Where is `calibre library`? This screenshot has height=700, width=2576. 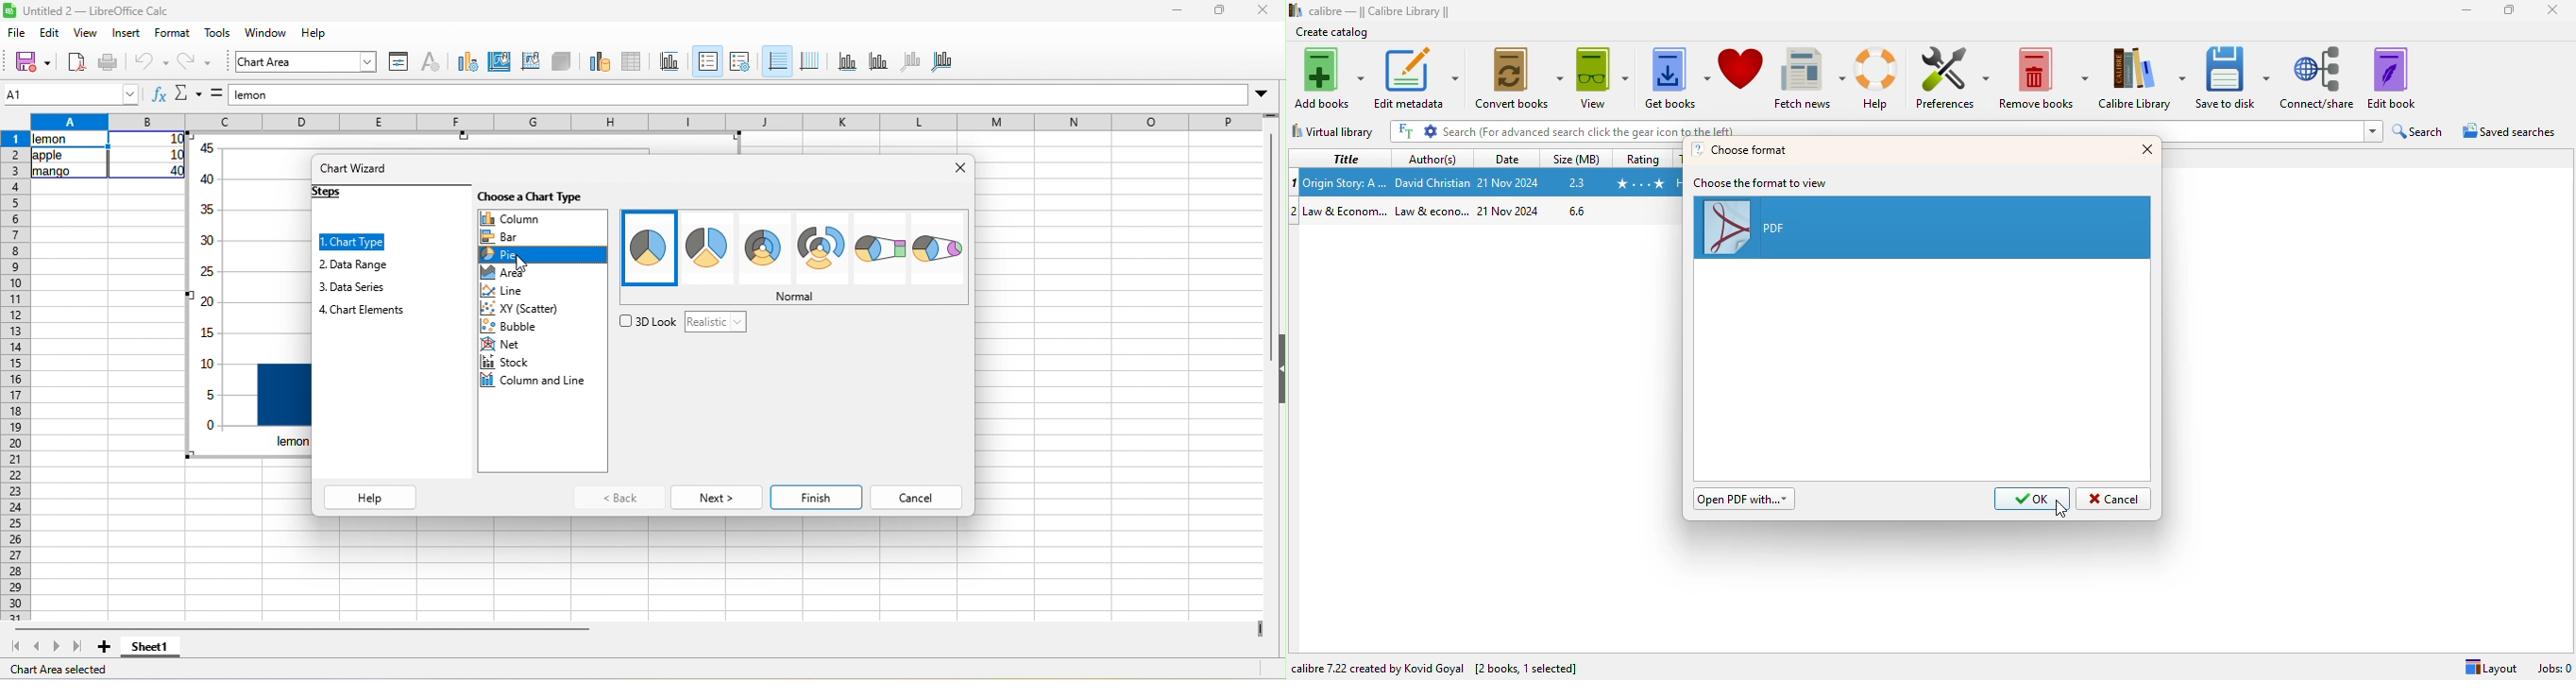 calibre library is located at coordinates (1381, 11).